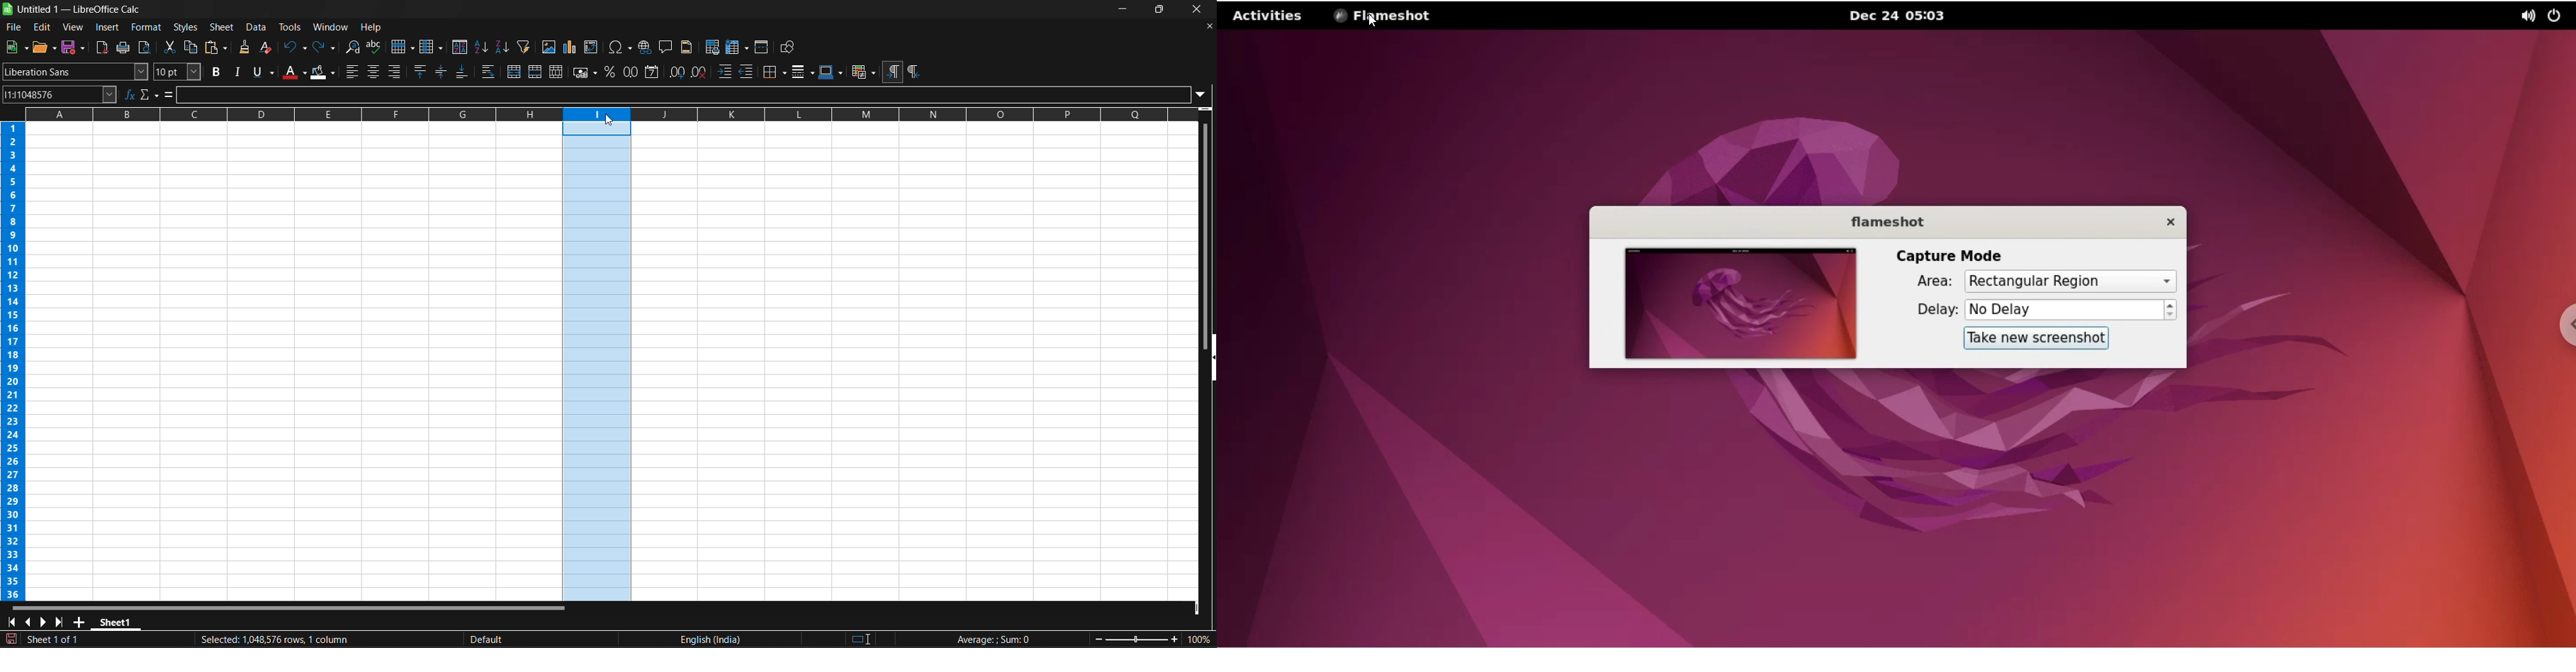 This screenshot has height=672, width=2576. Describe the element at coordinates (802, 72) in the screenshot. I see `border styles` at that location.